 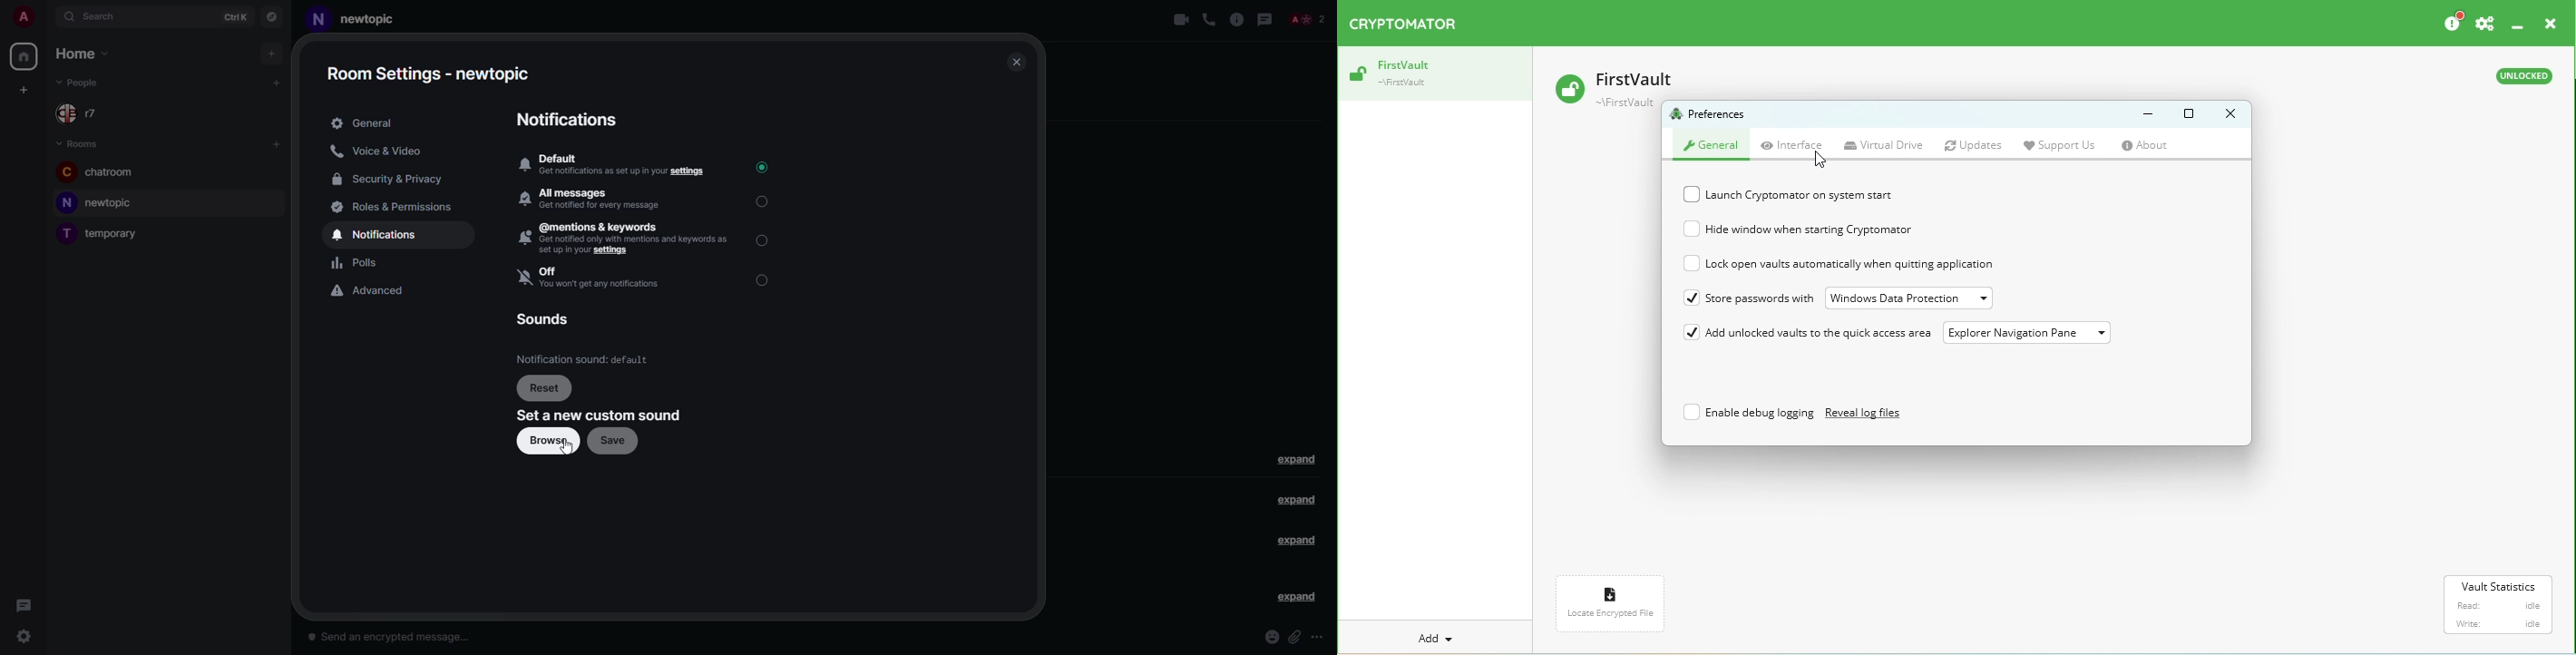 I want to click on Preferences, so click(x=2485, y=24).